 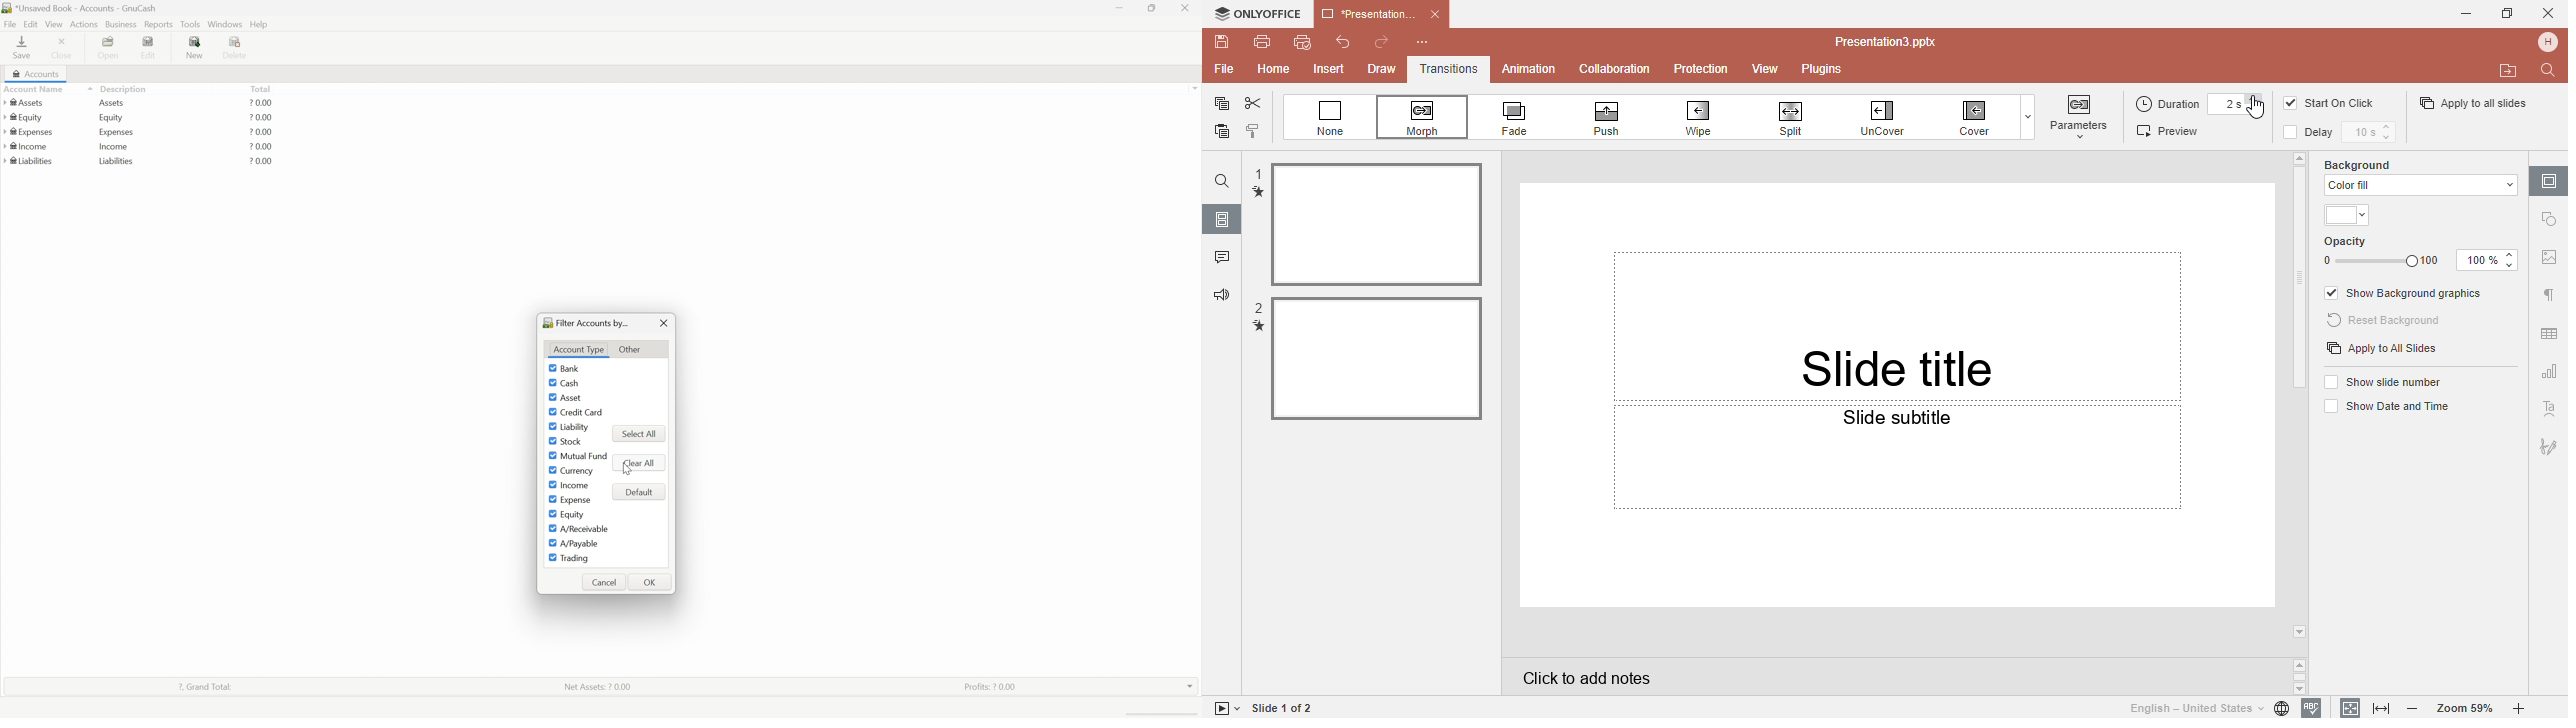 I want to click on Draw, so click(x=1380, y=70).